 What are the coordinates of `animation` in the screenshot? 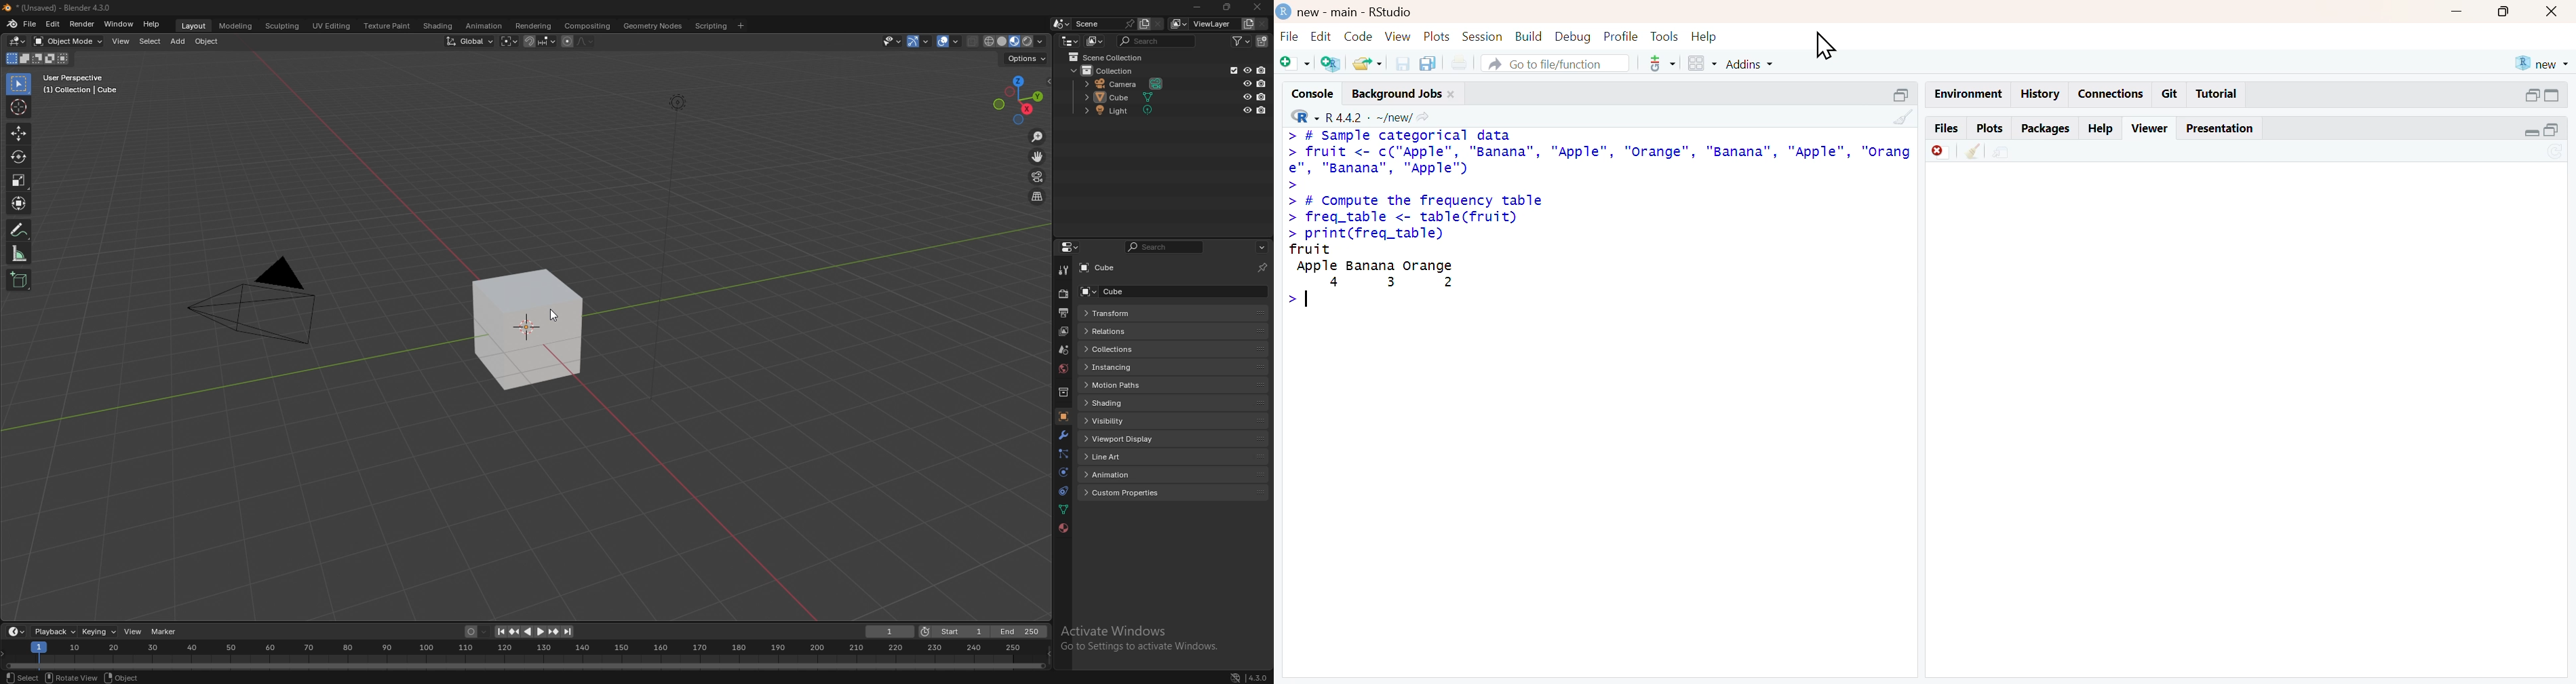 It's located at (1128, 475).